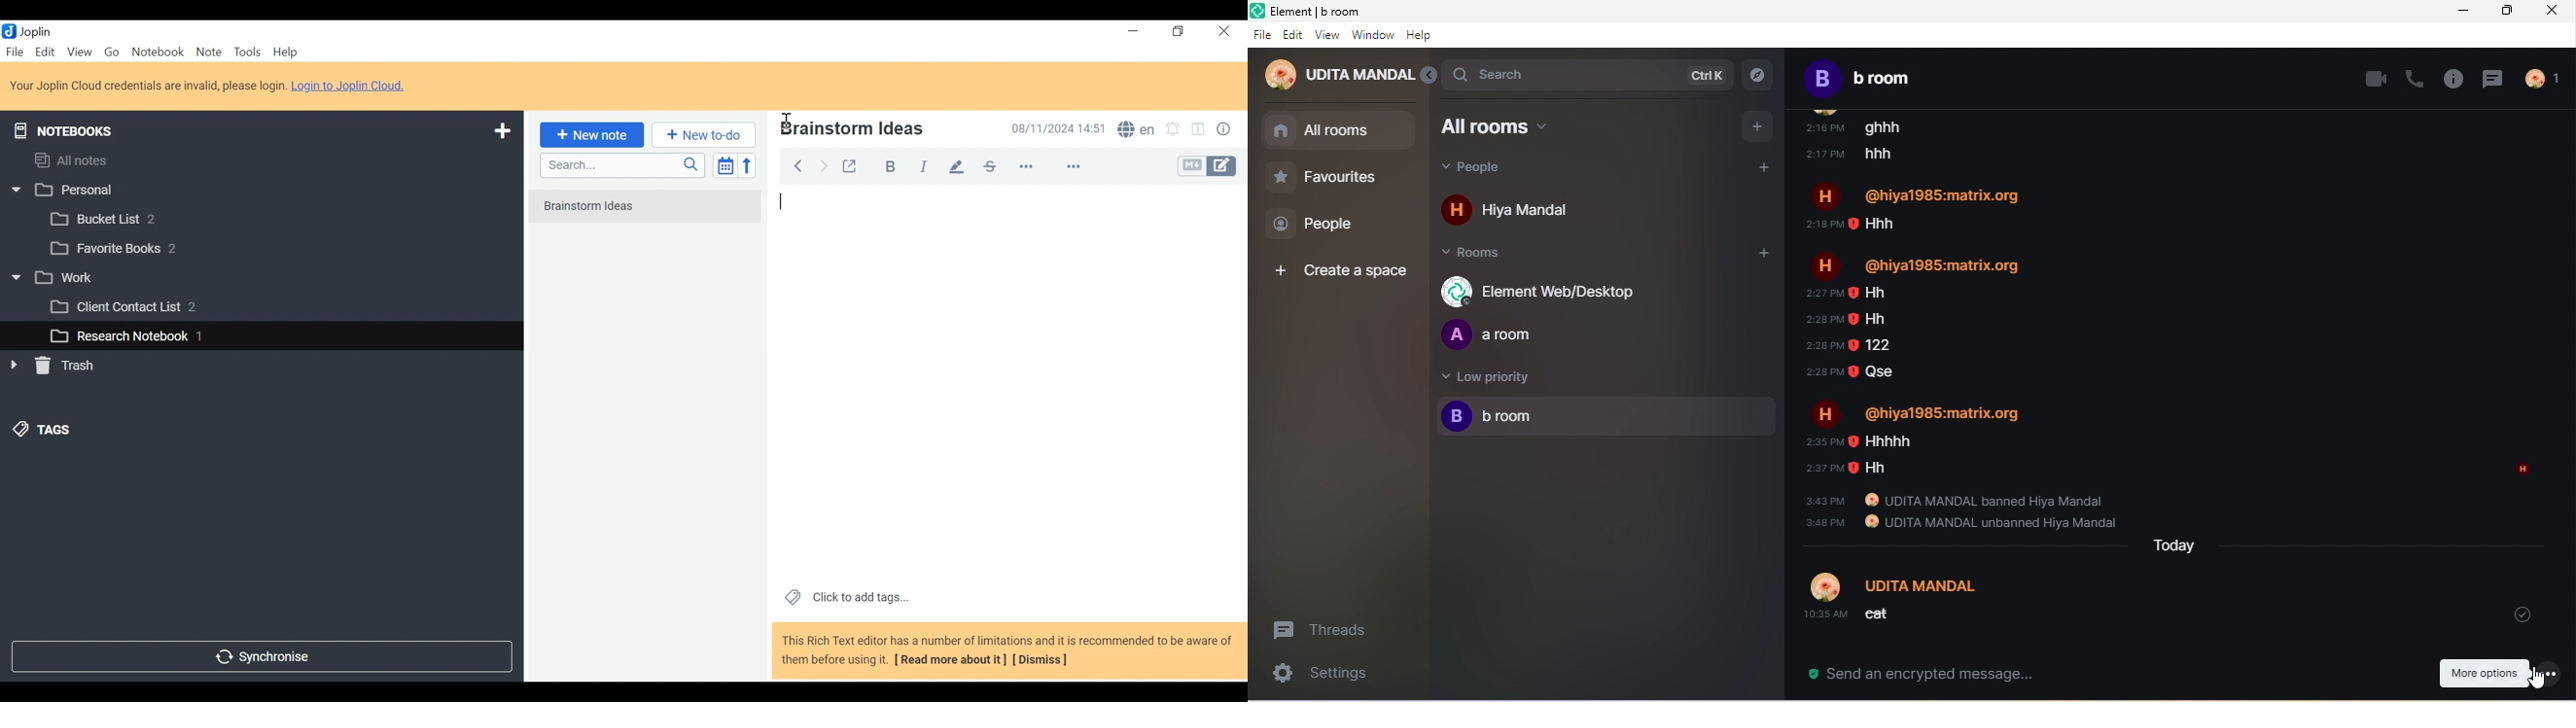  What do you see at coordinates (1334, 78) in the screenshot?
I see `udita mandal` at bounding box center [1334, 78].